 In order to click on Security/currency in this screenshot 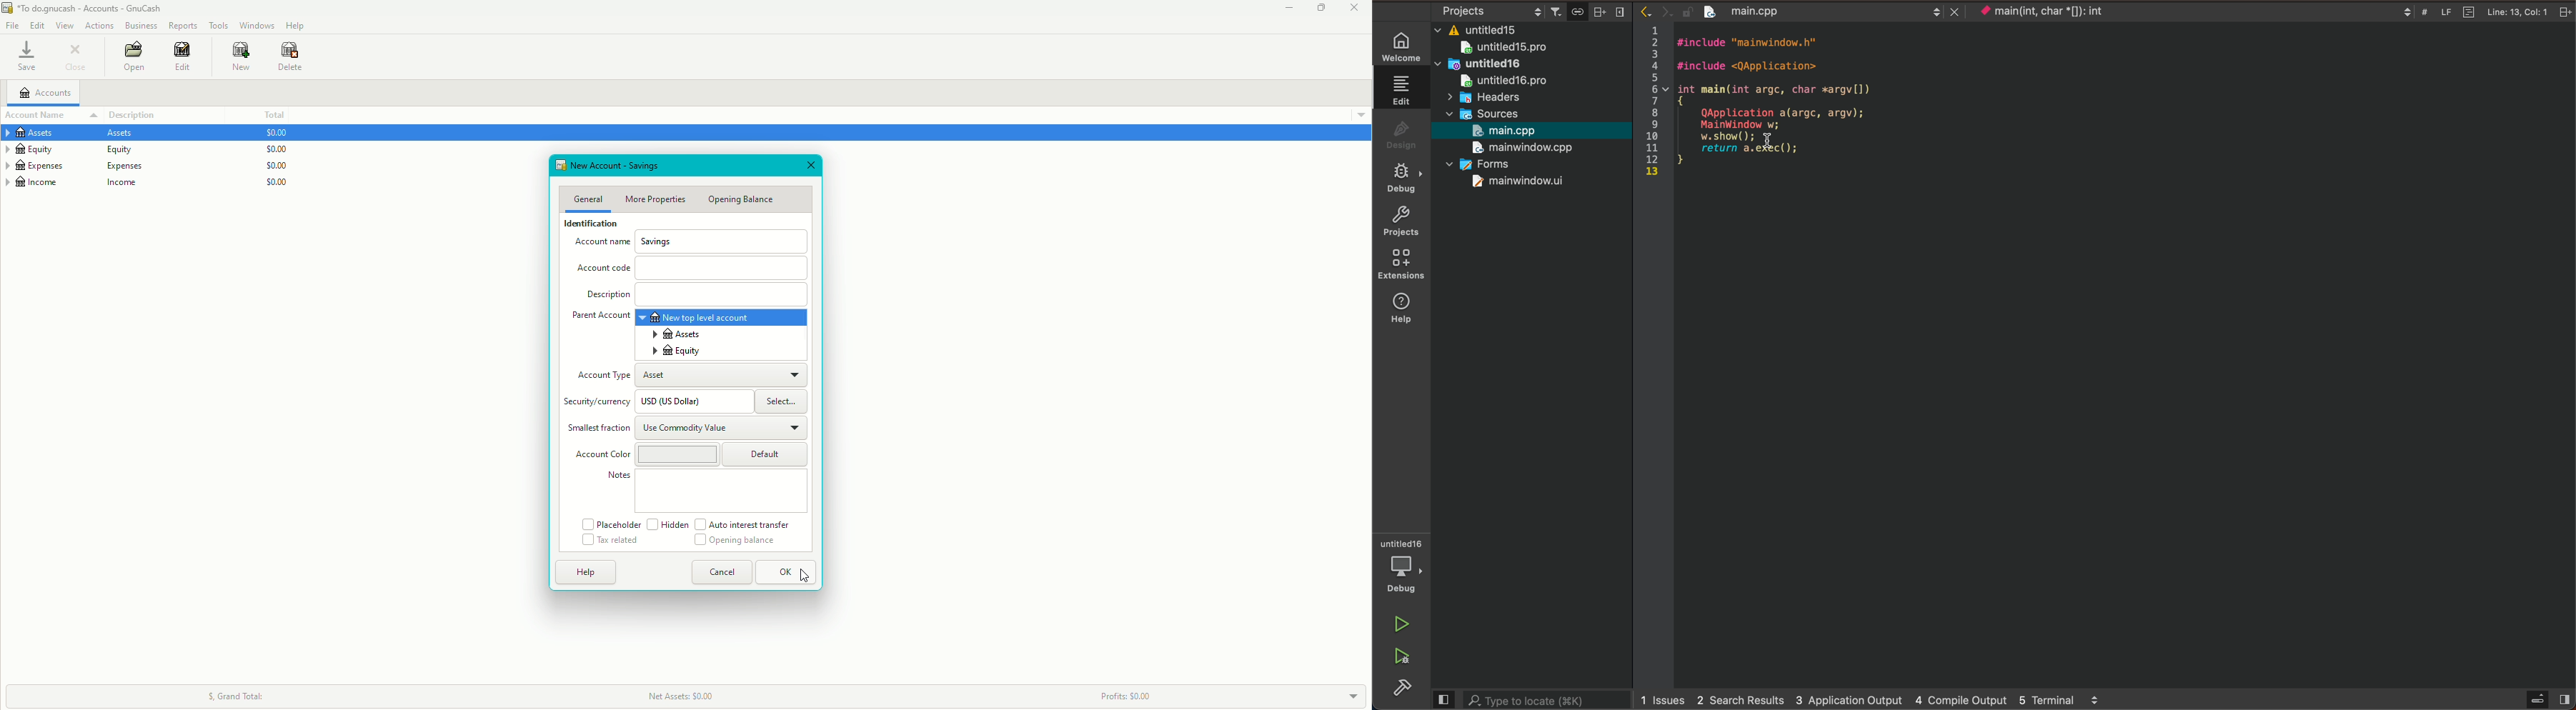, I will do `click(599, 404)`.